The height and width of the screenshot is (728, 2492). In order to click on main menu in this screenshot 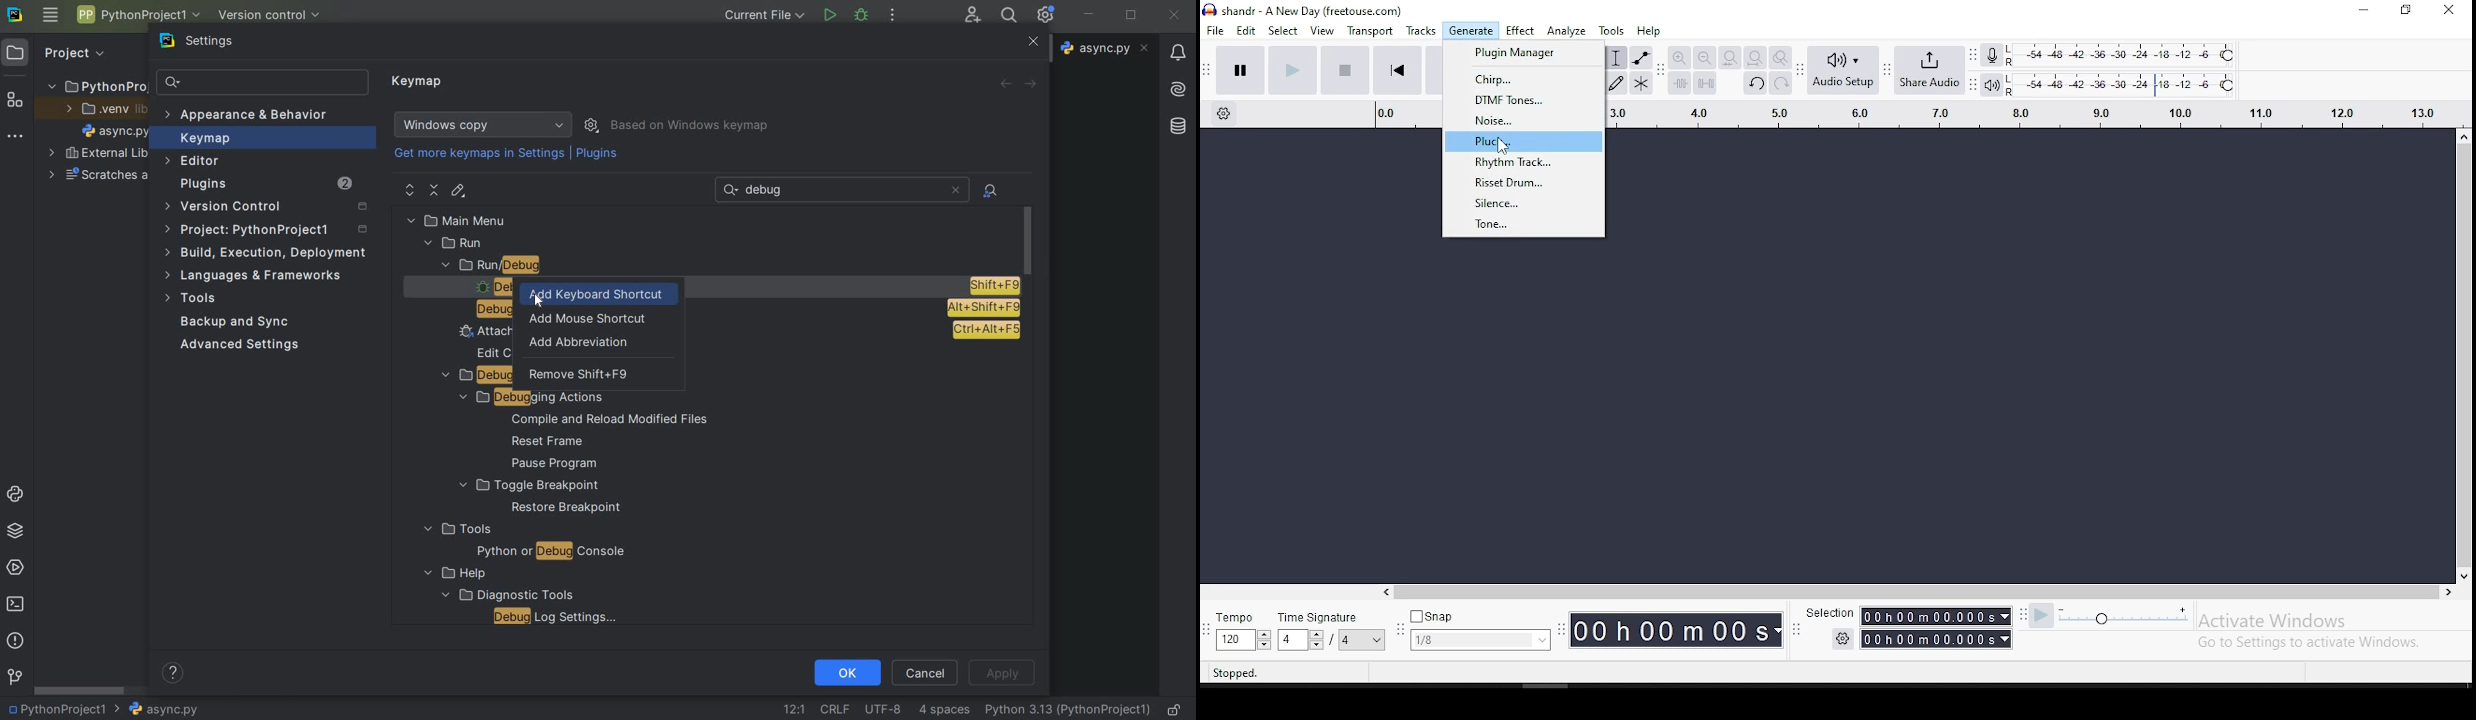, I will do `click(50, 15)`.